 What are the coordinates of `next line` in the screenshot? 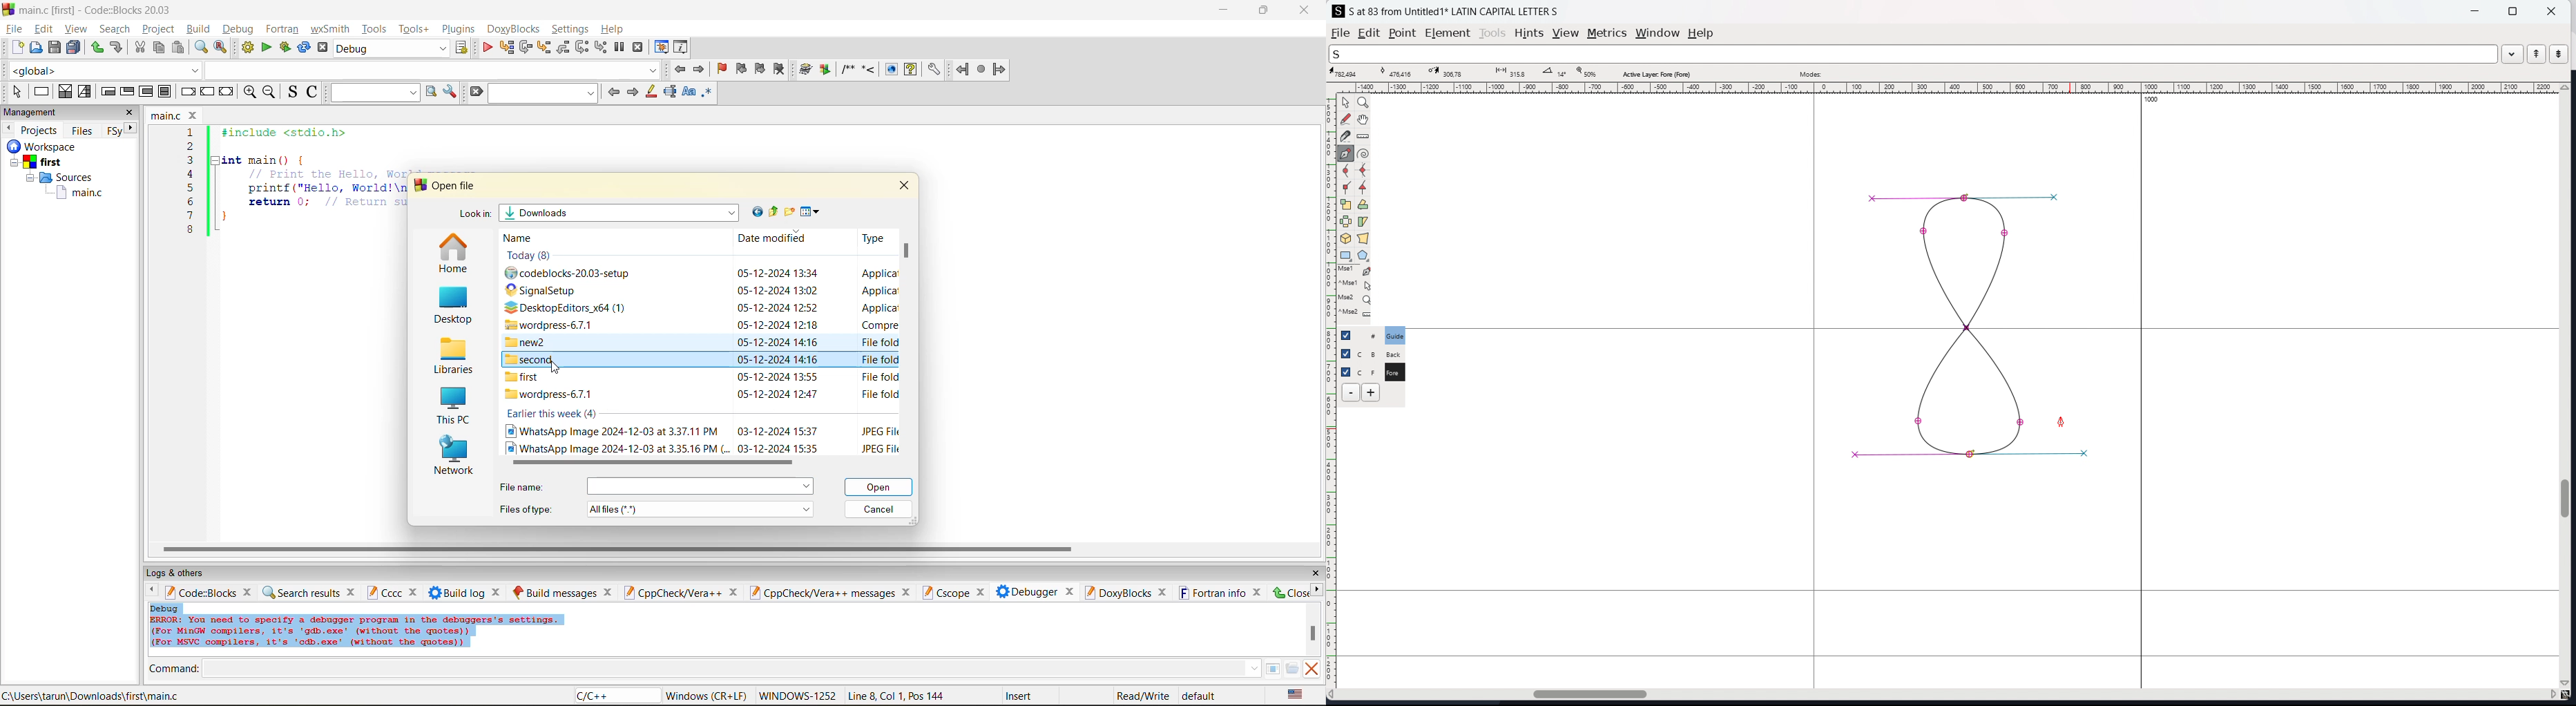 It's located at (524, 48).